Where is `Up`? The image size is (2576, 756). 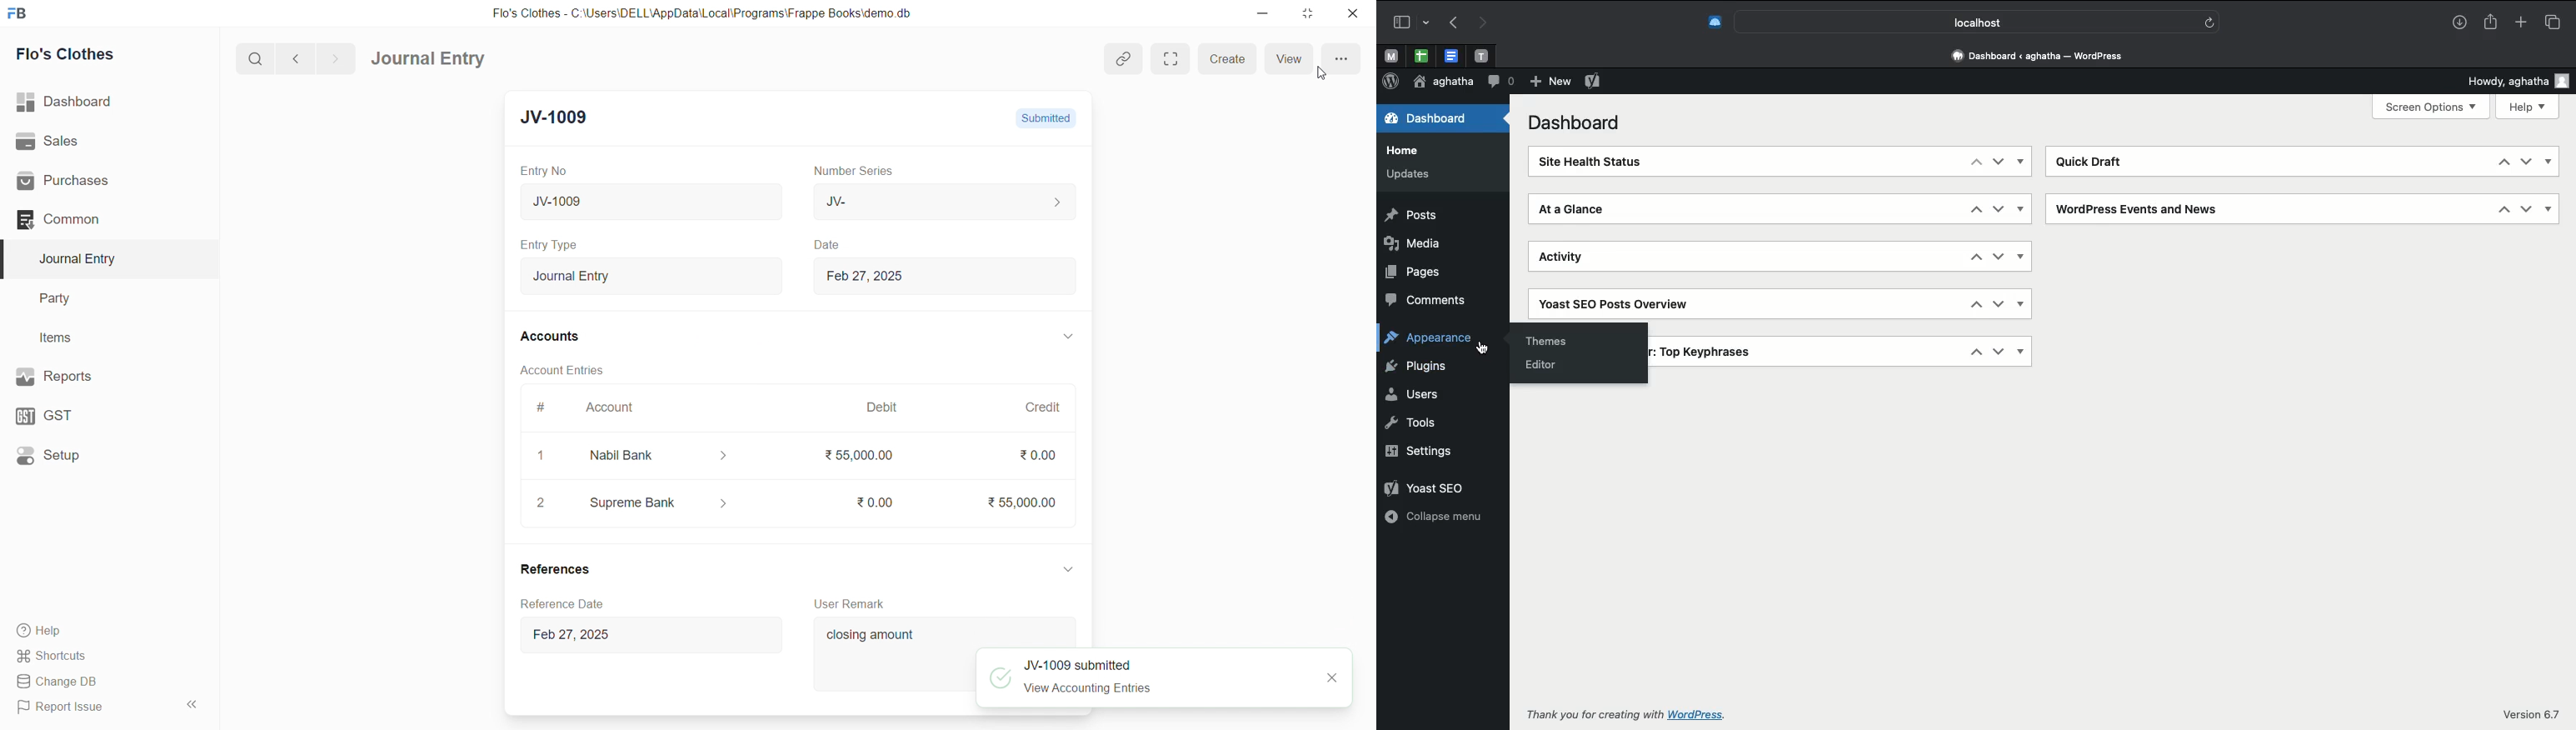
Up is located at coordinates (1975, 161).